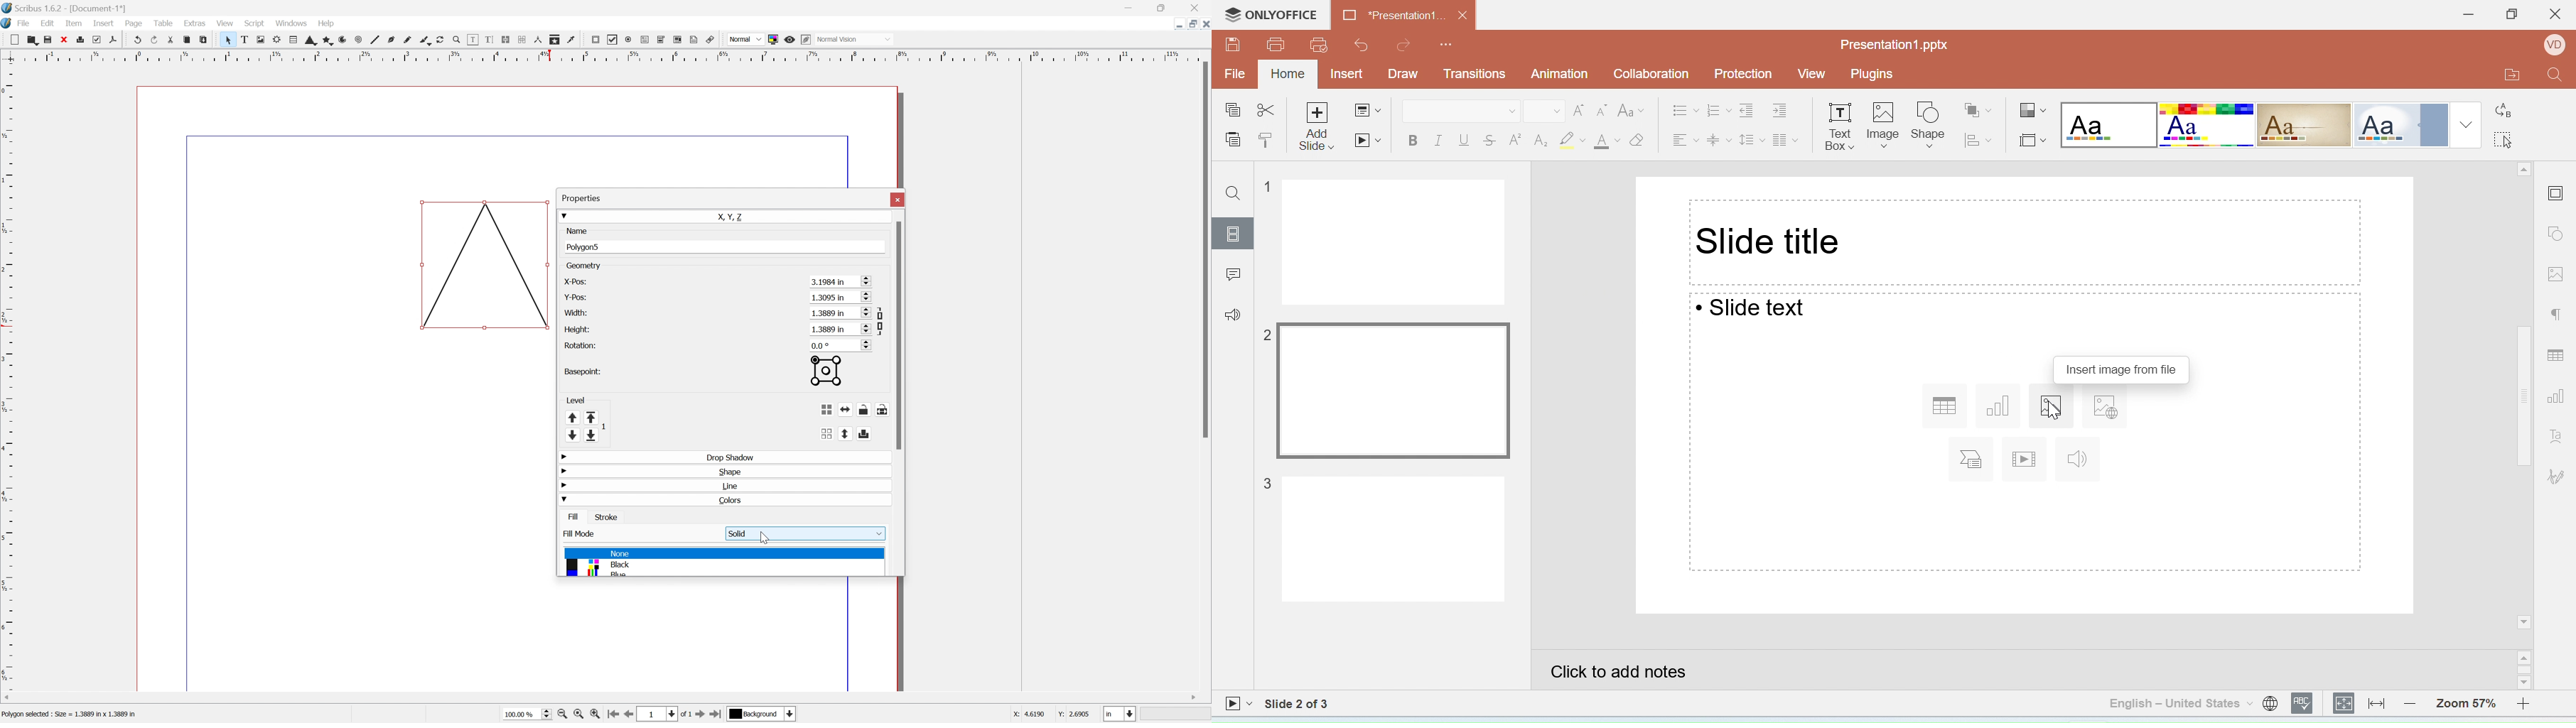  I want to click on Table, so click(164, 23).